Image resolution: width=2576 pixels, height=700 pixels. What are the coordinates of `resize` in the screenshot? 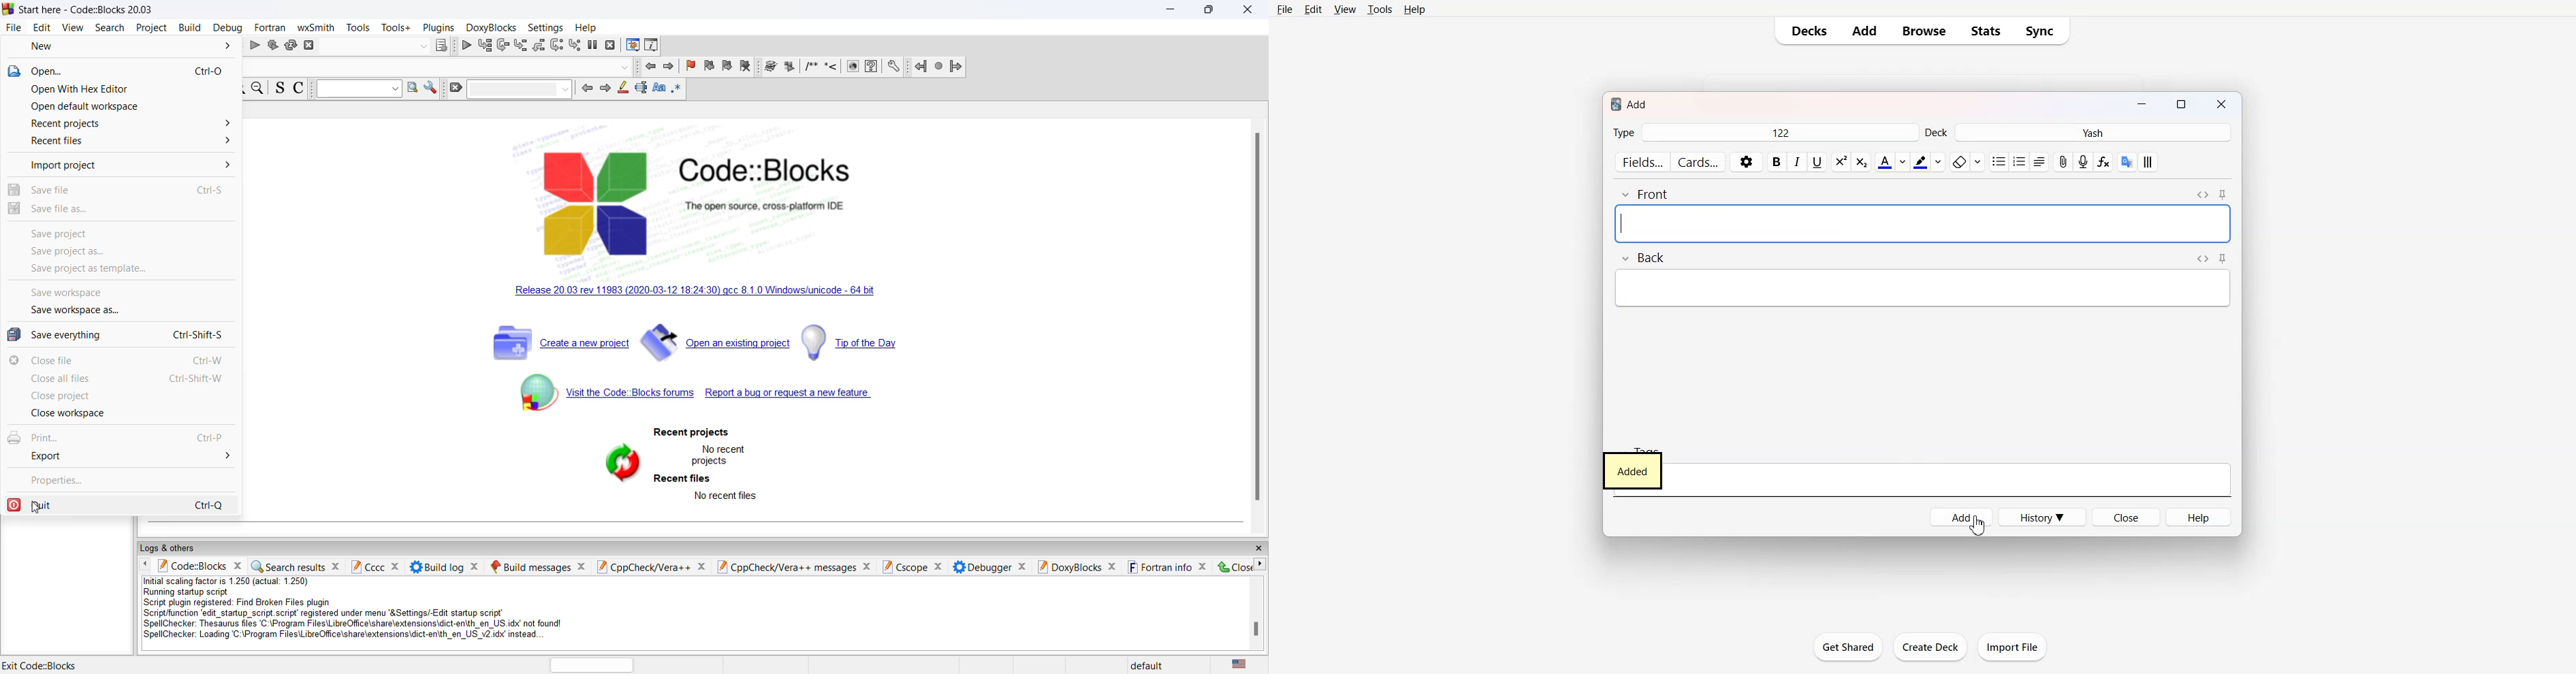 It's located at (1211, 10).